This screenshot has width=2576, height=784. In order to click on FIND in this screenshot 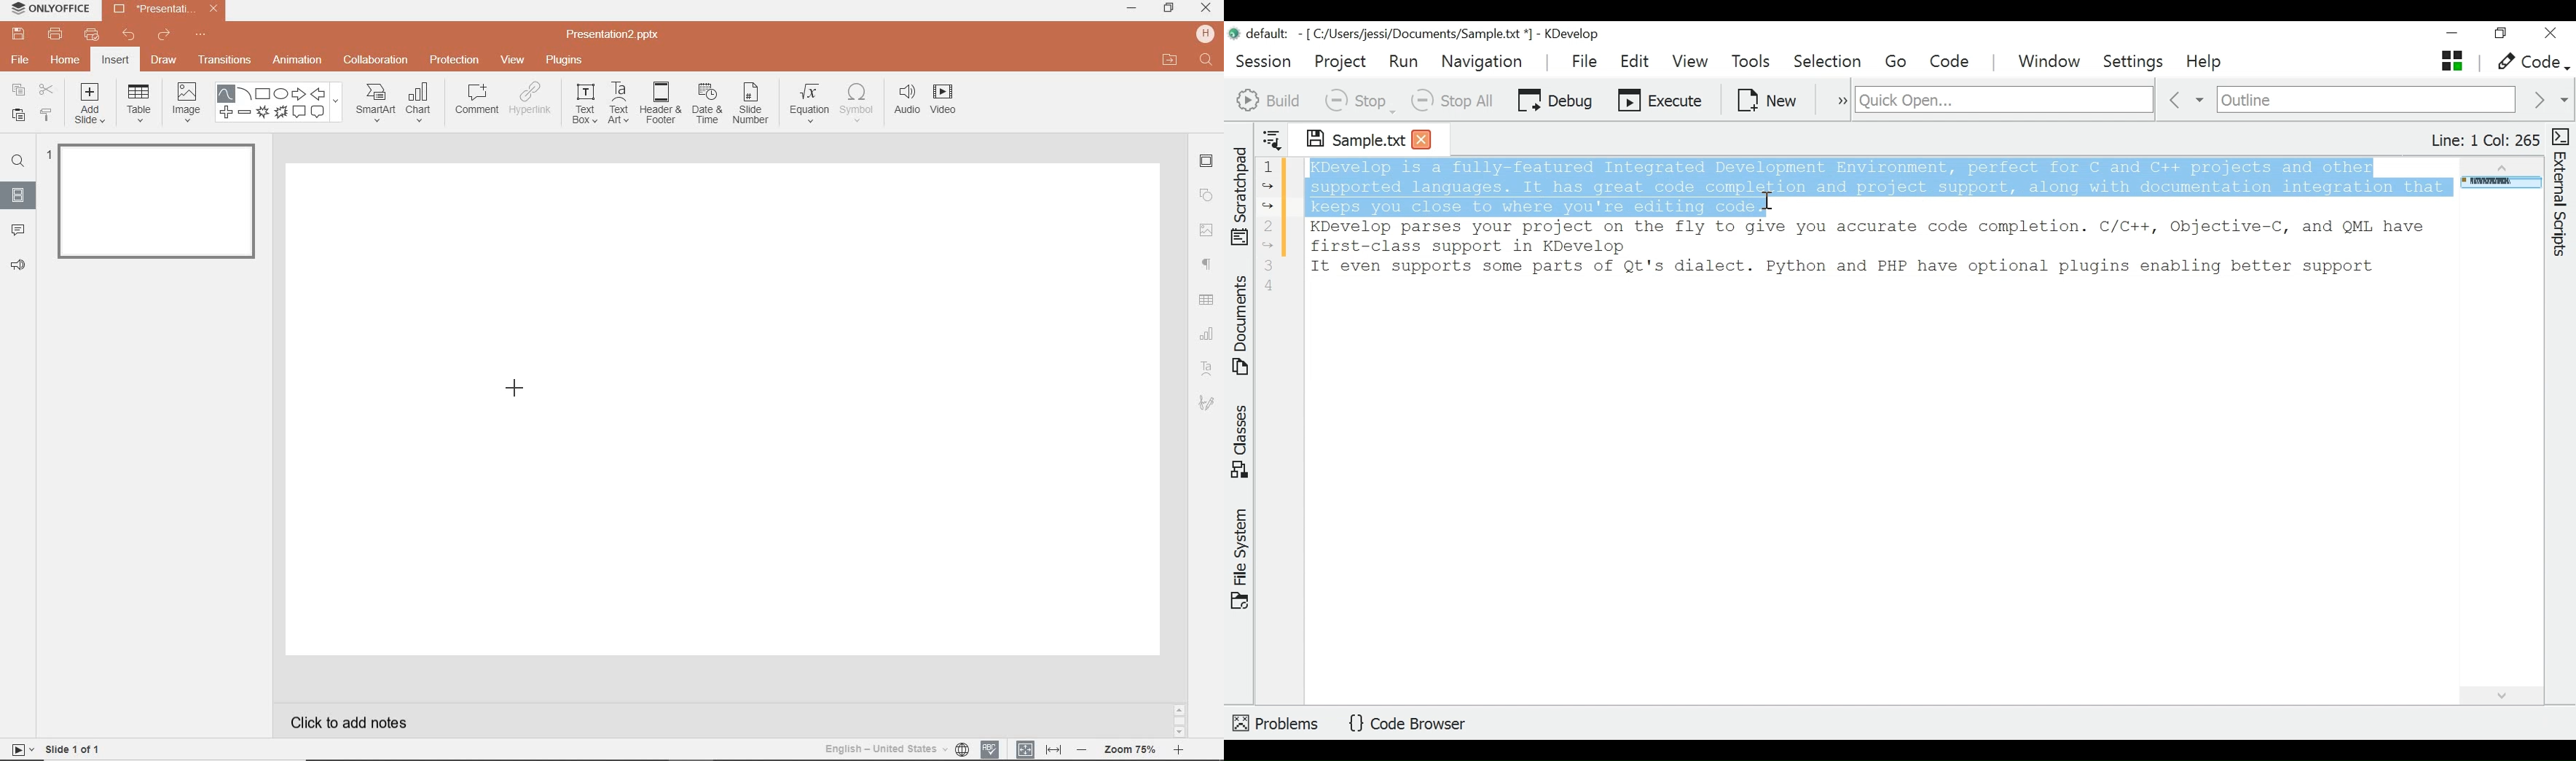, I will do `click(1206, 61)`.